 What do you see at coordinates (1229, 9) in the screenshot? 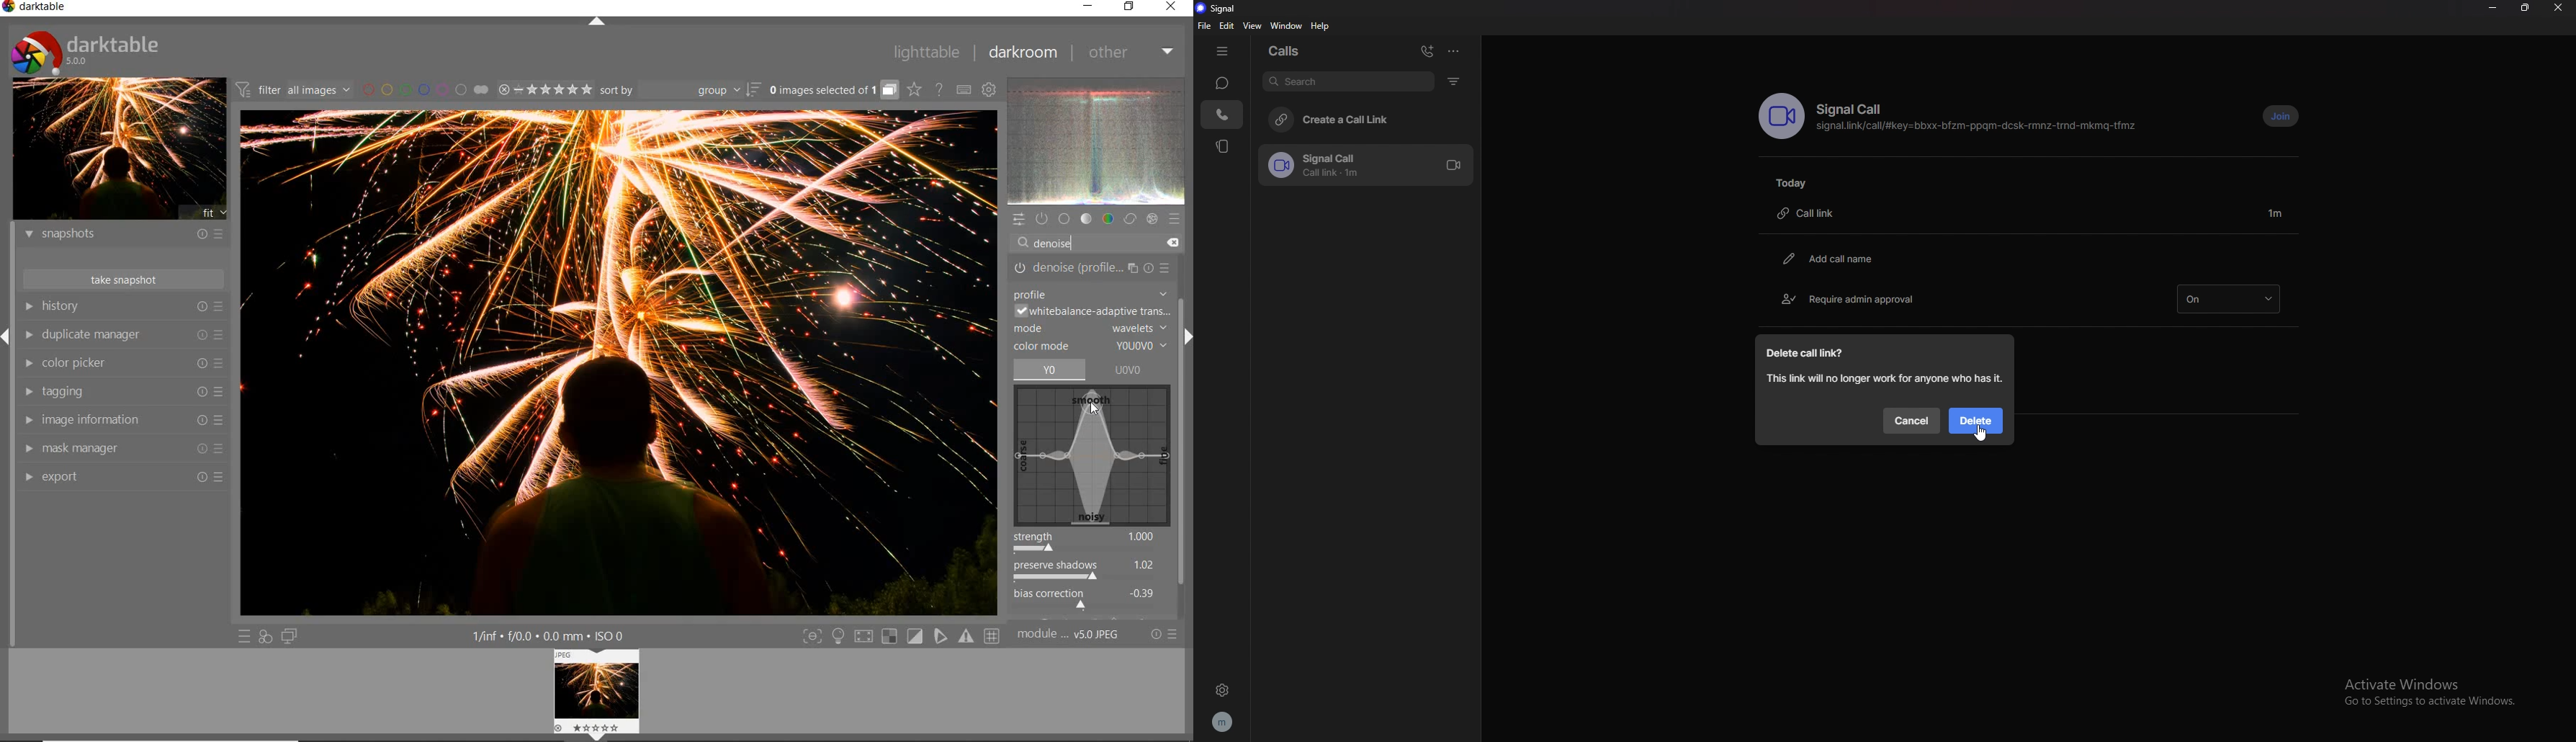
I see `signal` at bounding box center [1229, 9].